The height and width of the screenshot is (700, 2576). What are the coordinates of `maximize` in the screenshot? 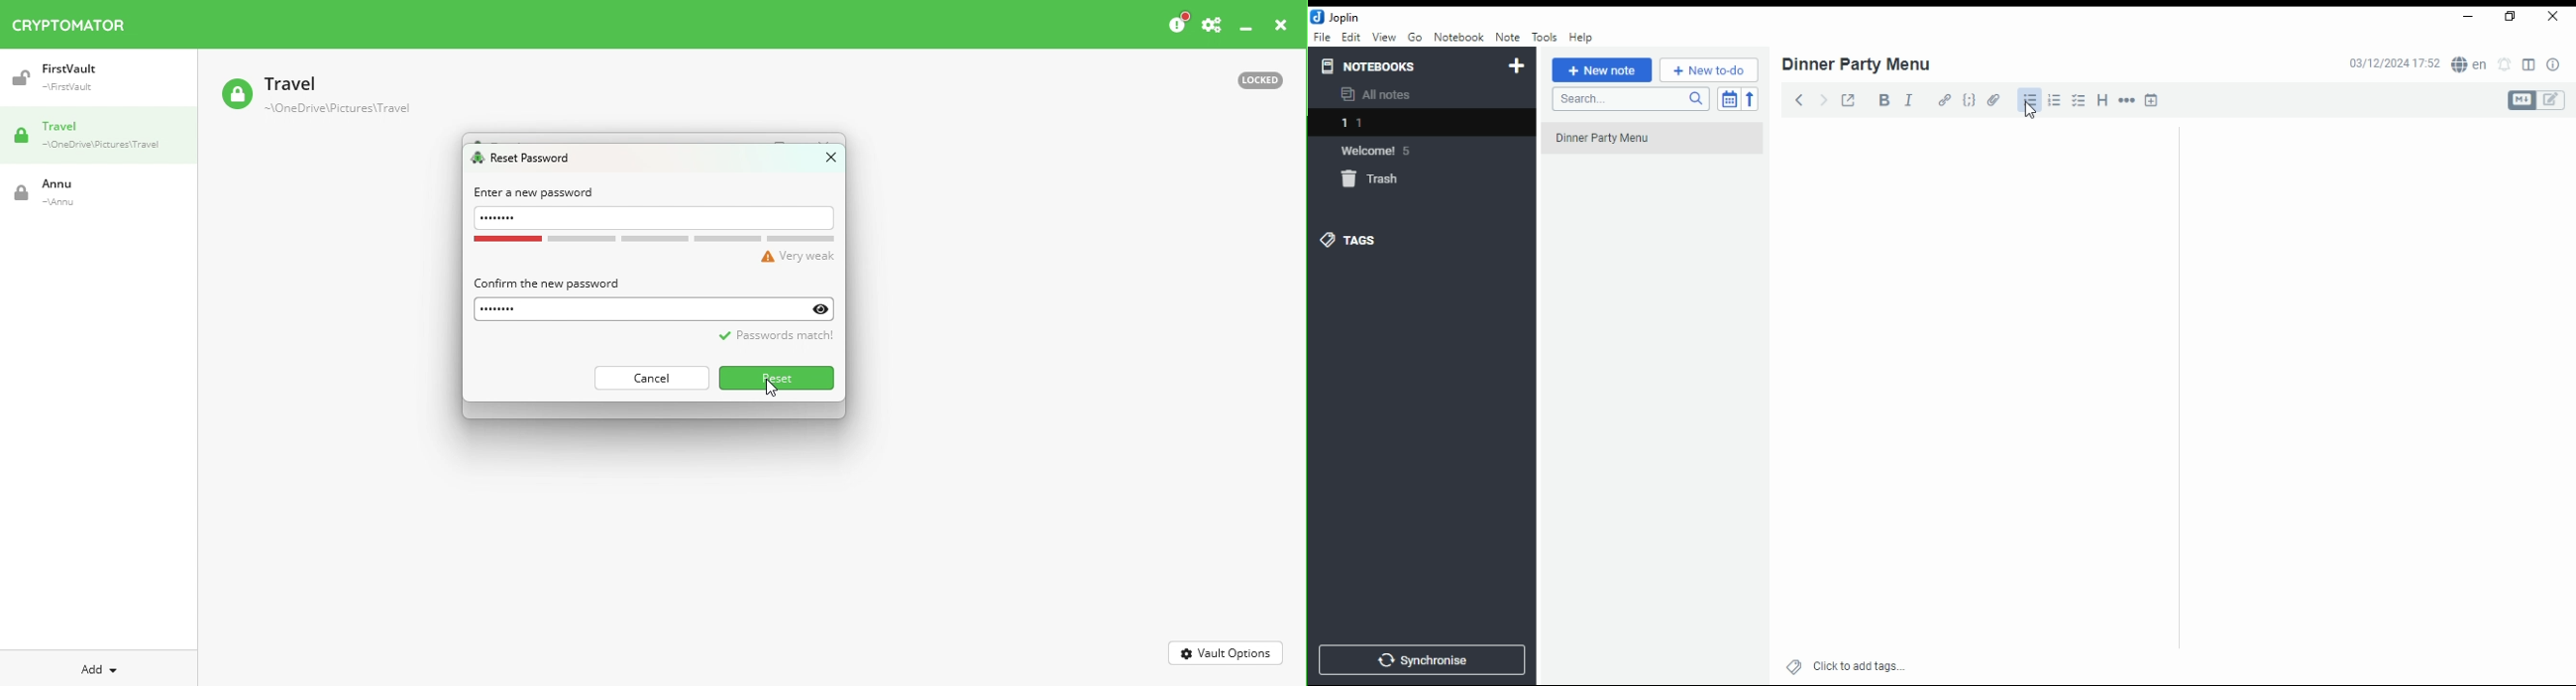 It's located at (2510, 18).